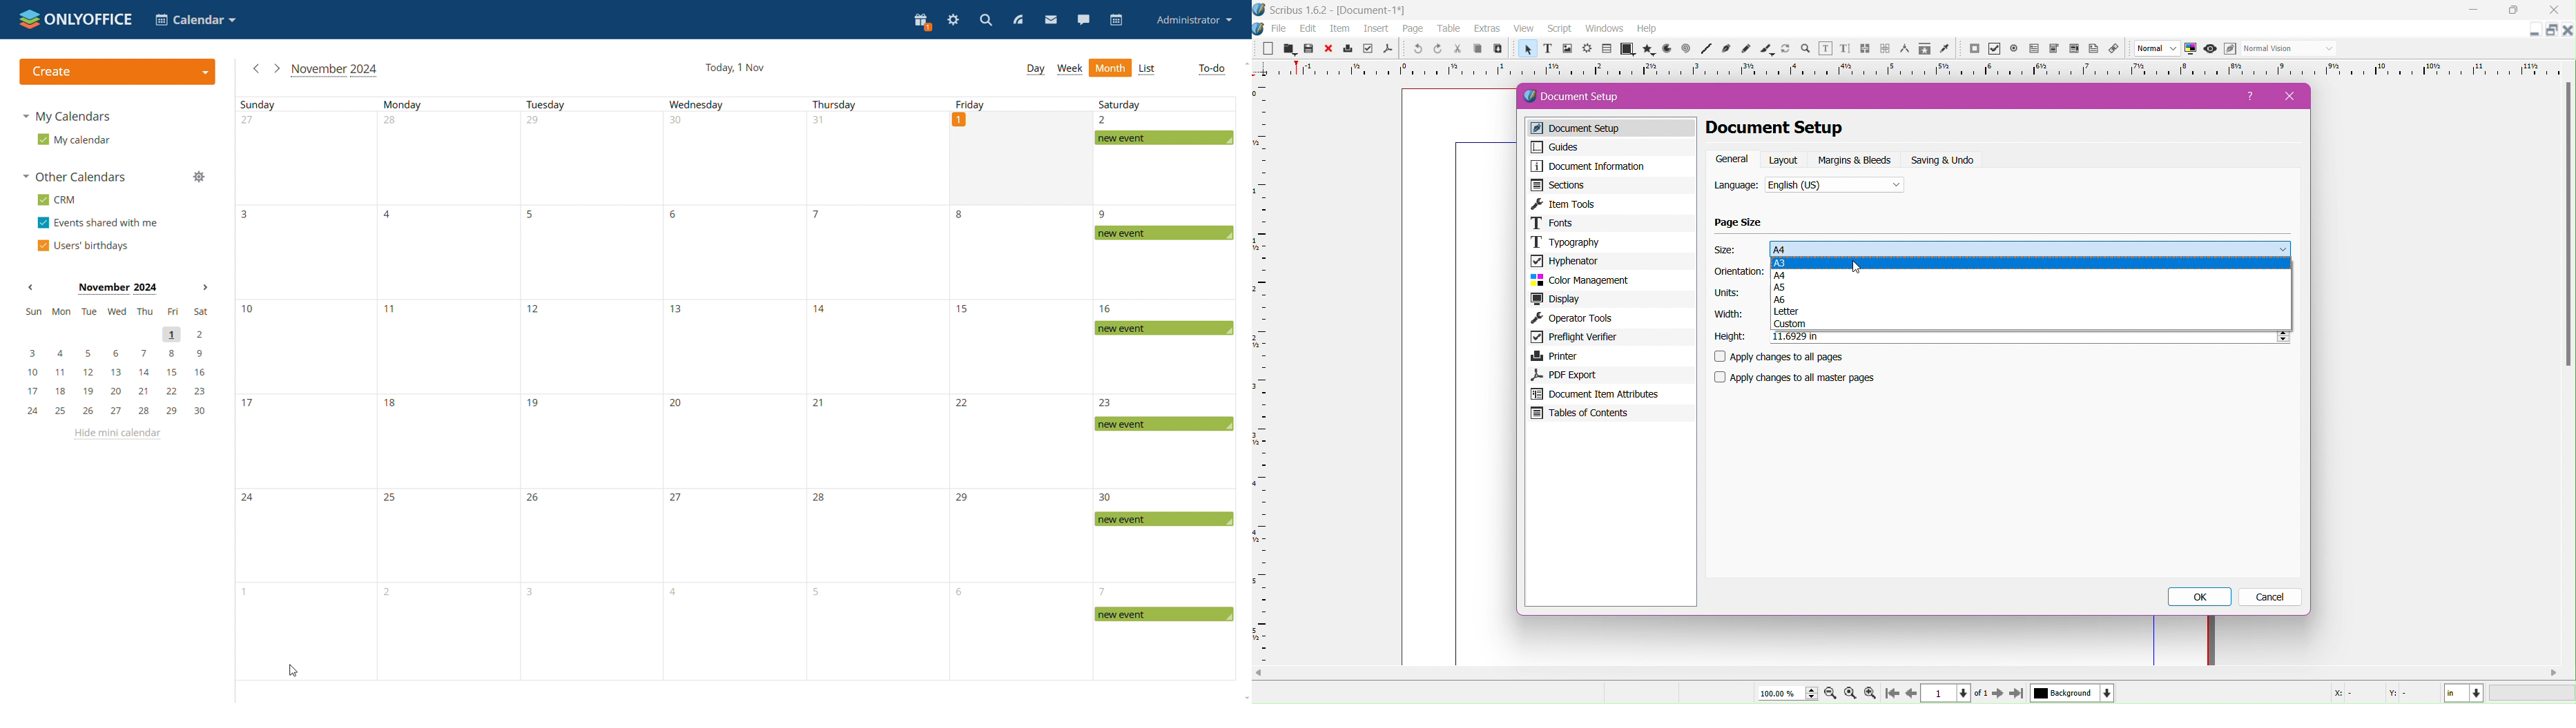 The image size is (2576, 728). What do you see at coordinates (1561, 29) in the screenshot?
I see `script menu` at bounding box center [1561, 29].